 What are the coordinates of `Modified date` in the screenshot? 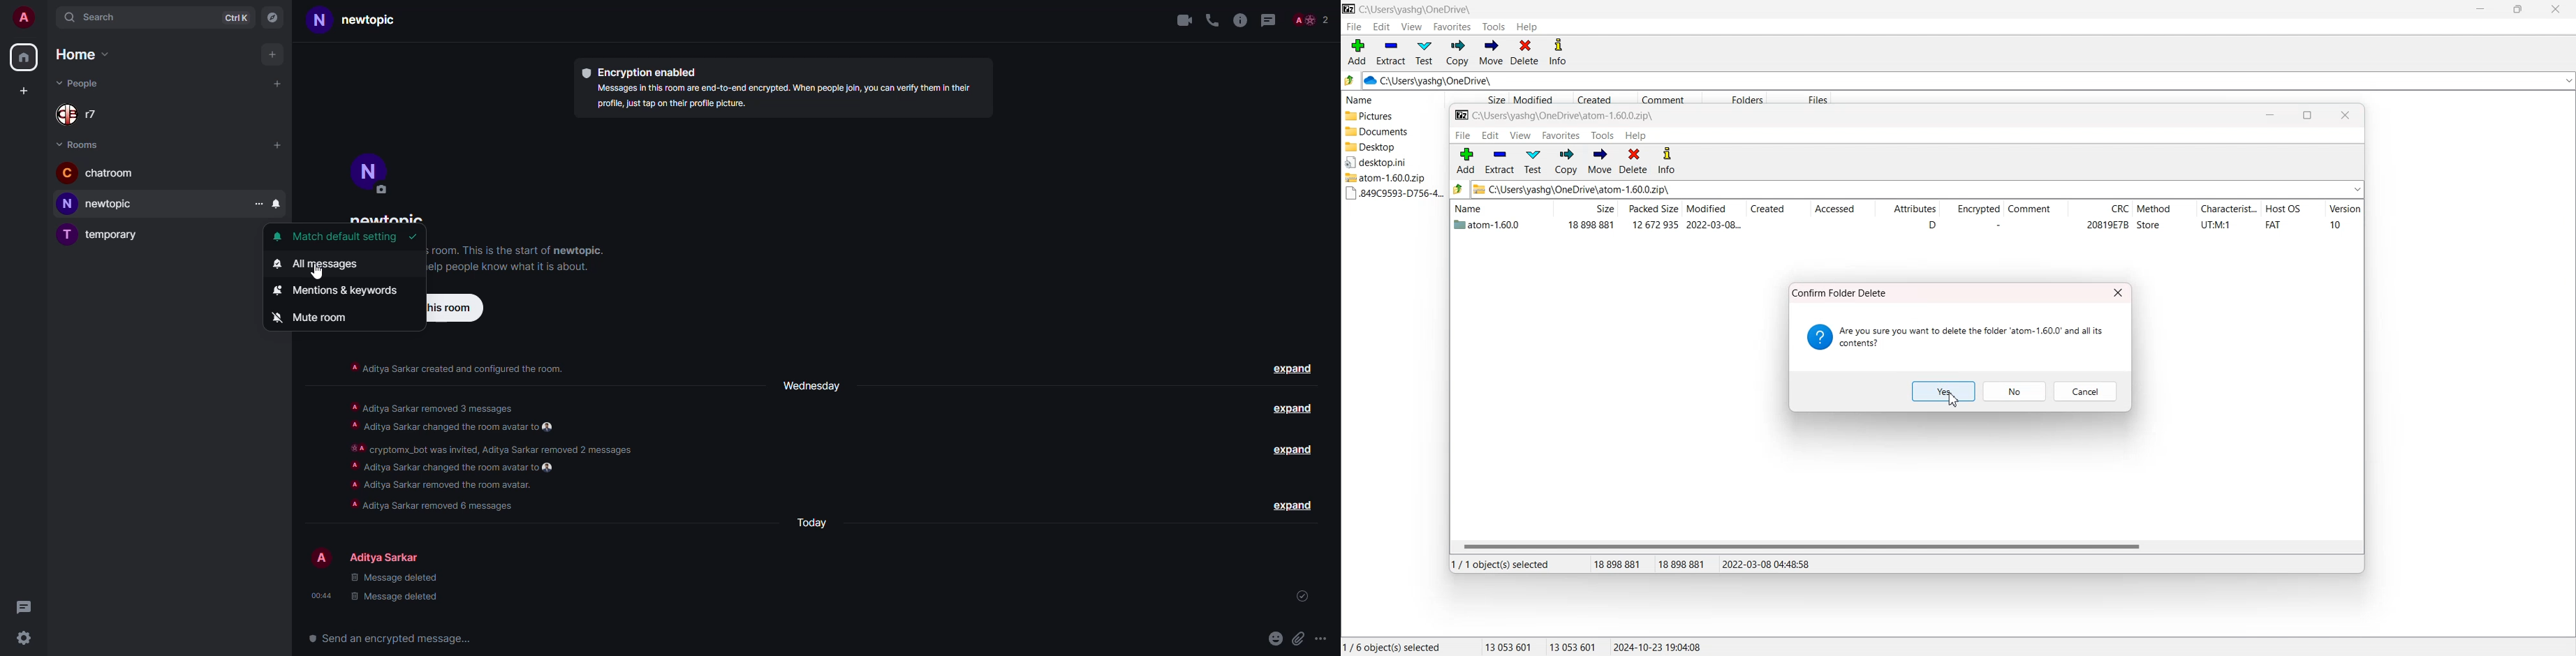 It's located at (1540, 98).